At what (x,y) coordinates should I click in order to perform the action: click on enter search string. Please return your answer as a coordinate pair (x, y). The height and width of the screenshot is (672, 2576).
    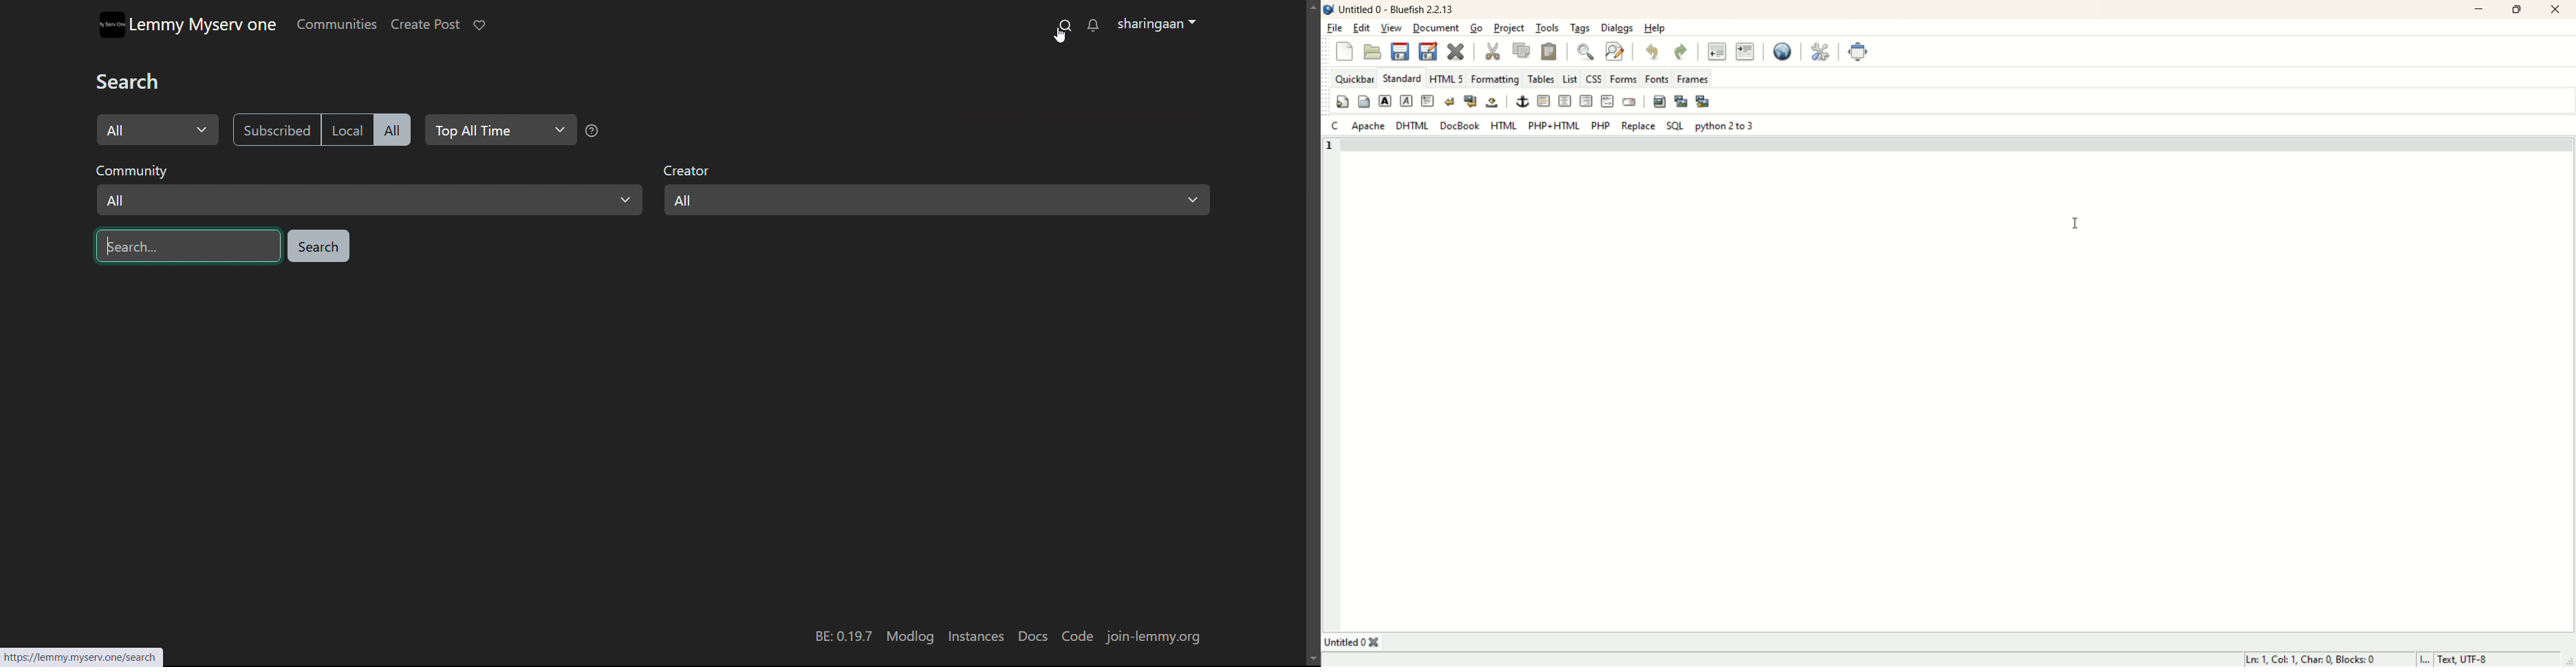
    Looking at the image, I should click on (188, 246).